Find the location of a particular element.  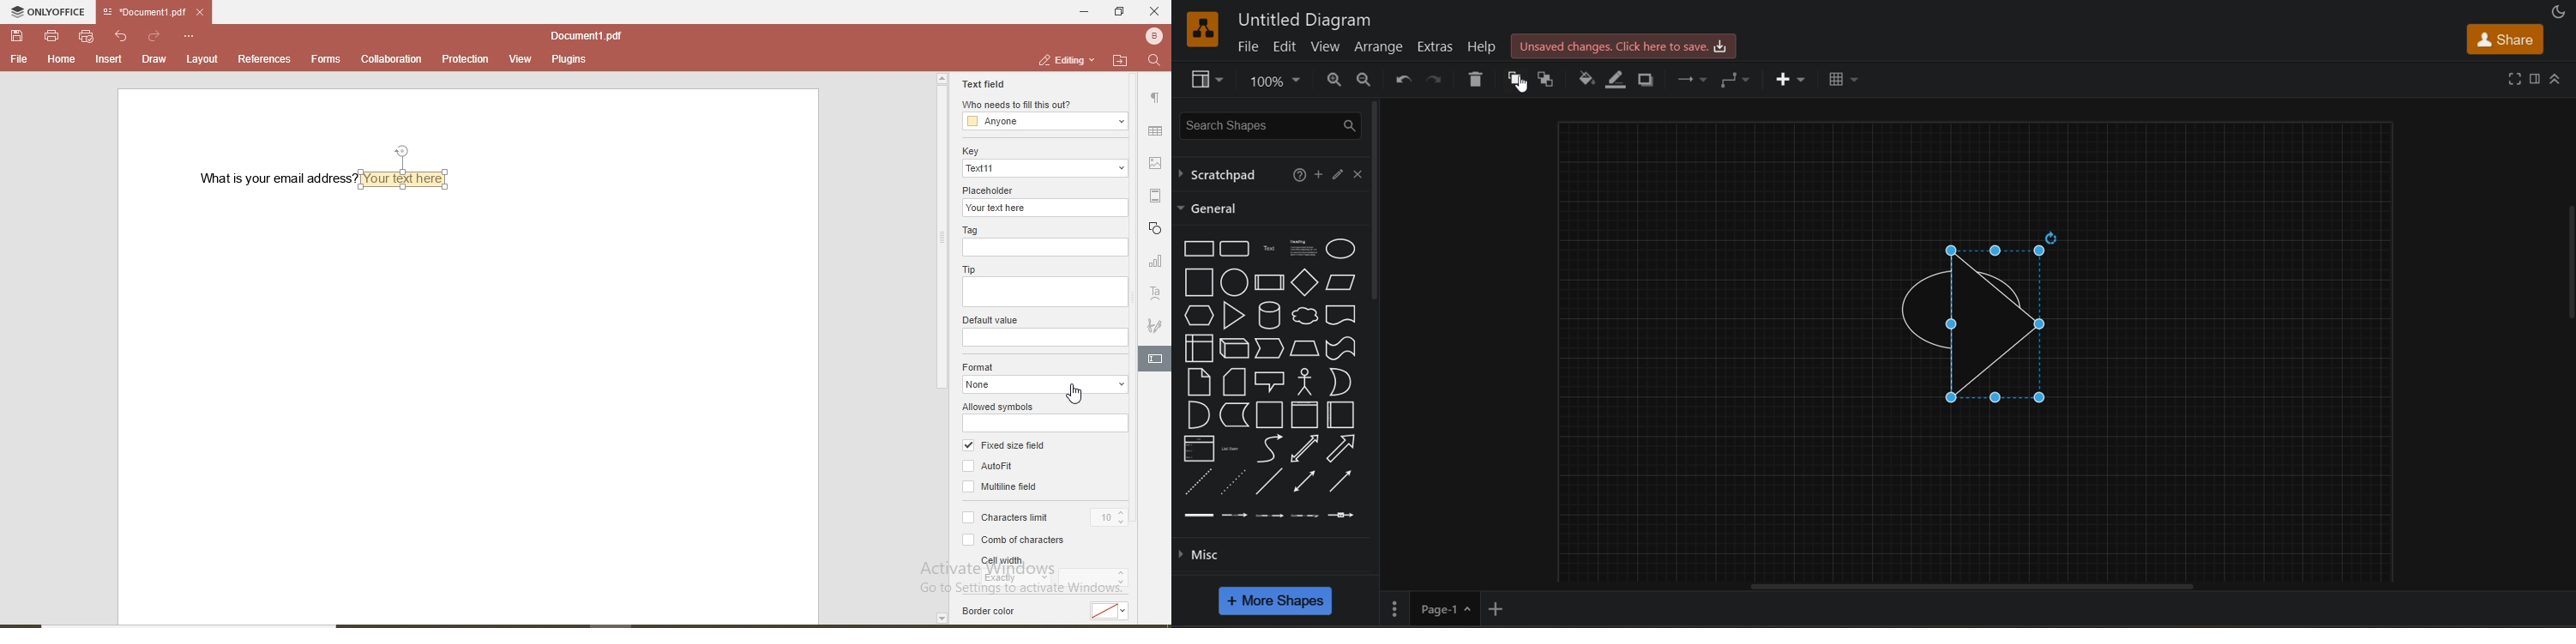

share is located at coordinates (2504, 37).